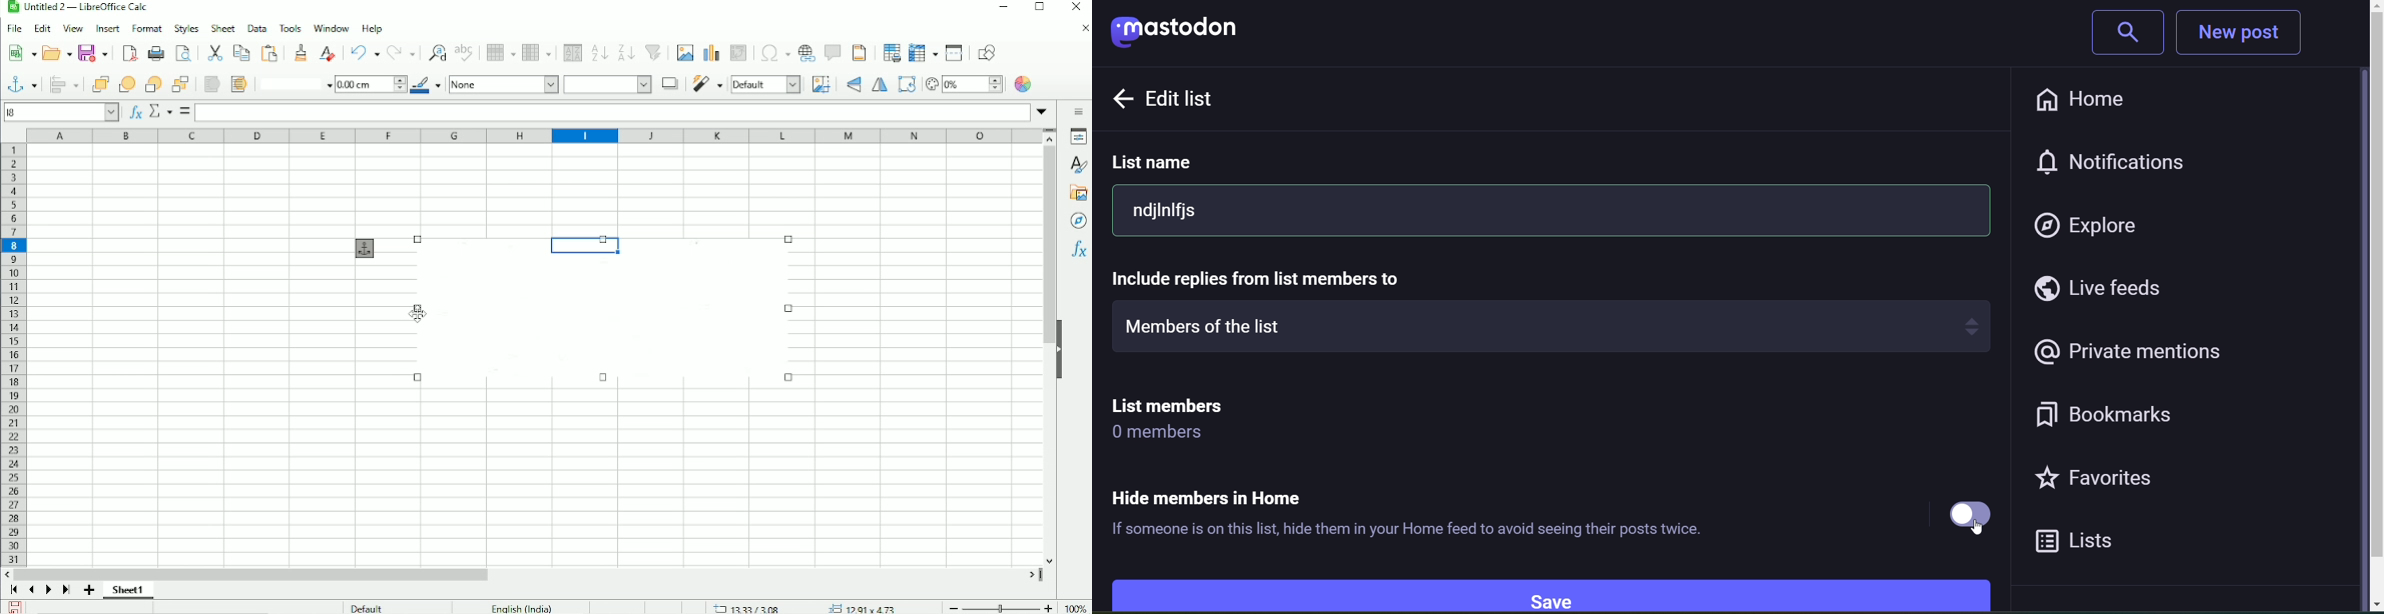 This screenshot has width=2408, height=616. Describe the element at coordinates (1048, 246) in the screenshot. I see `Vertical scrollbar` at that location.